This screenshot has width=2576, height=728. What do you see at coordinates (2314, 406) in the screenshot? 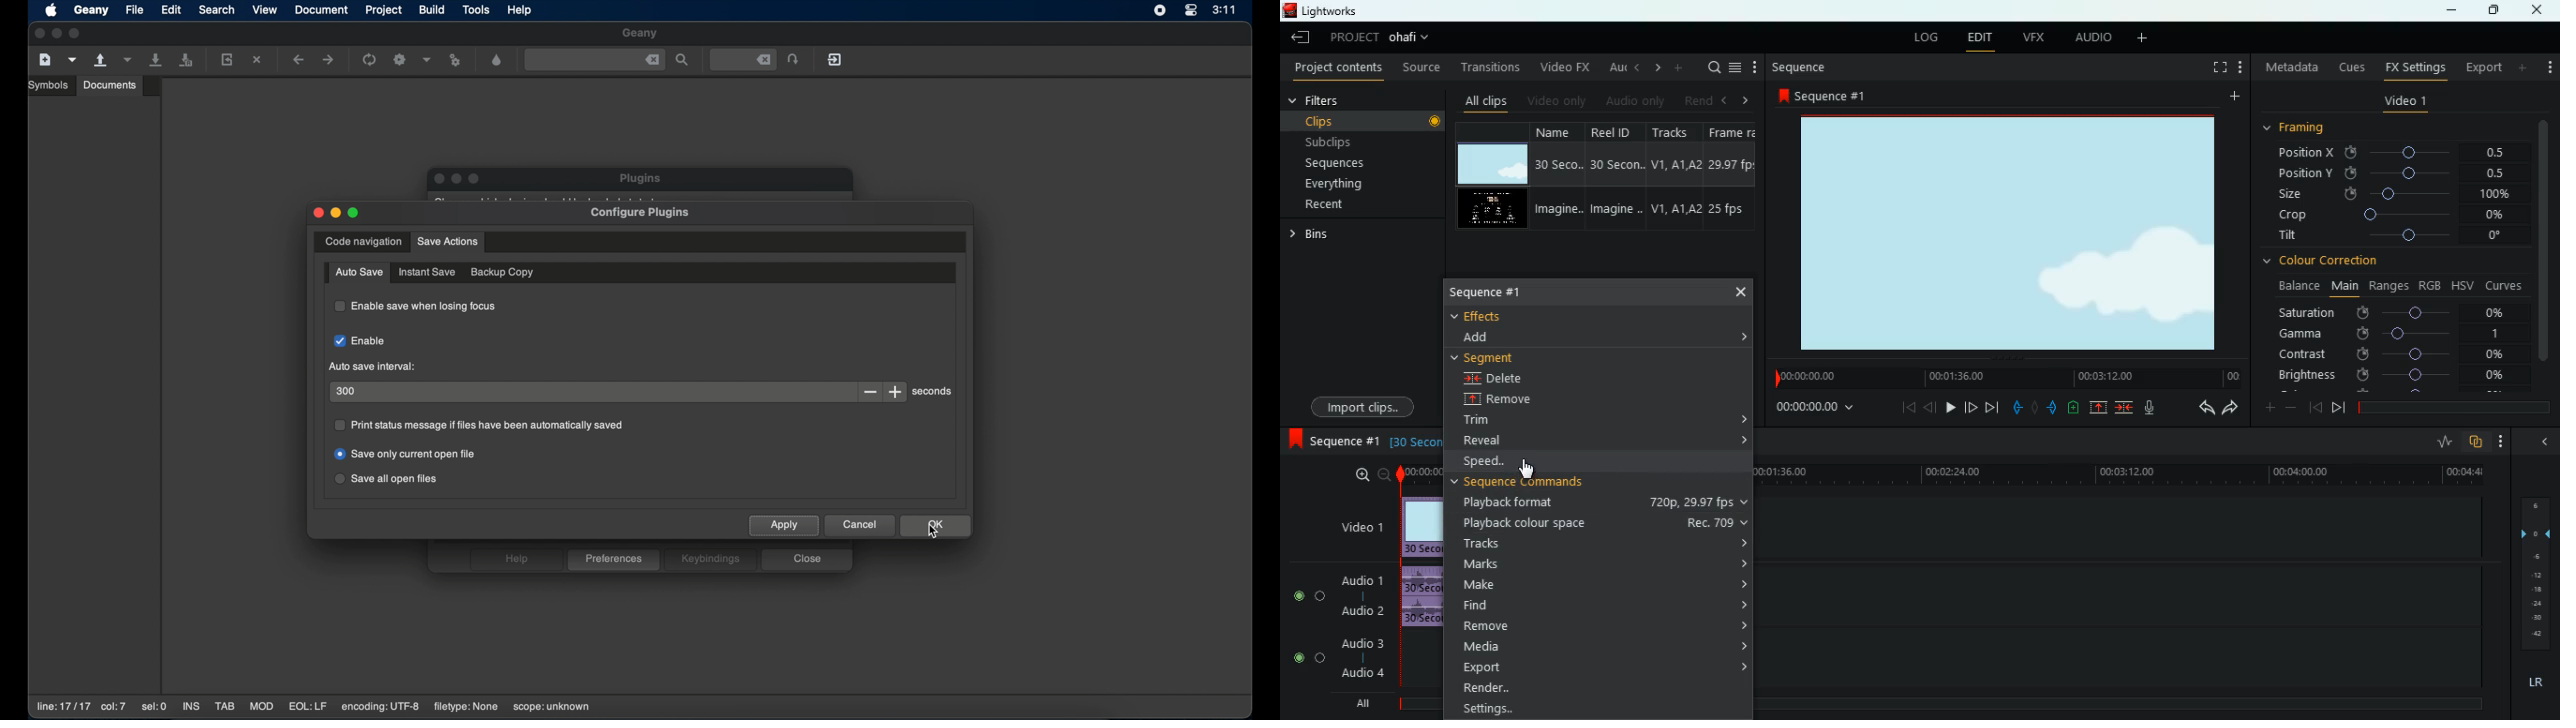
I see `beggining` at bounding box center [2314, 406].